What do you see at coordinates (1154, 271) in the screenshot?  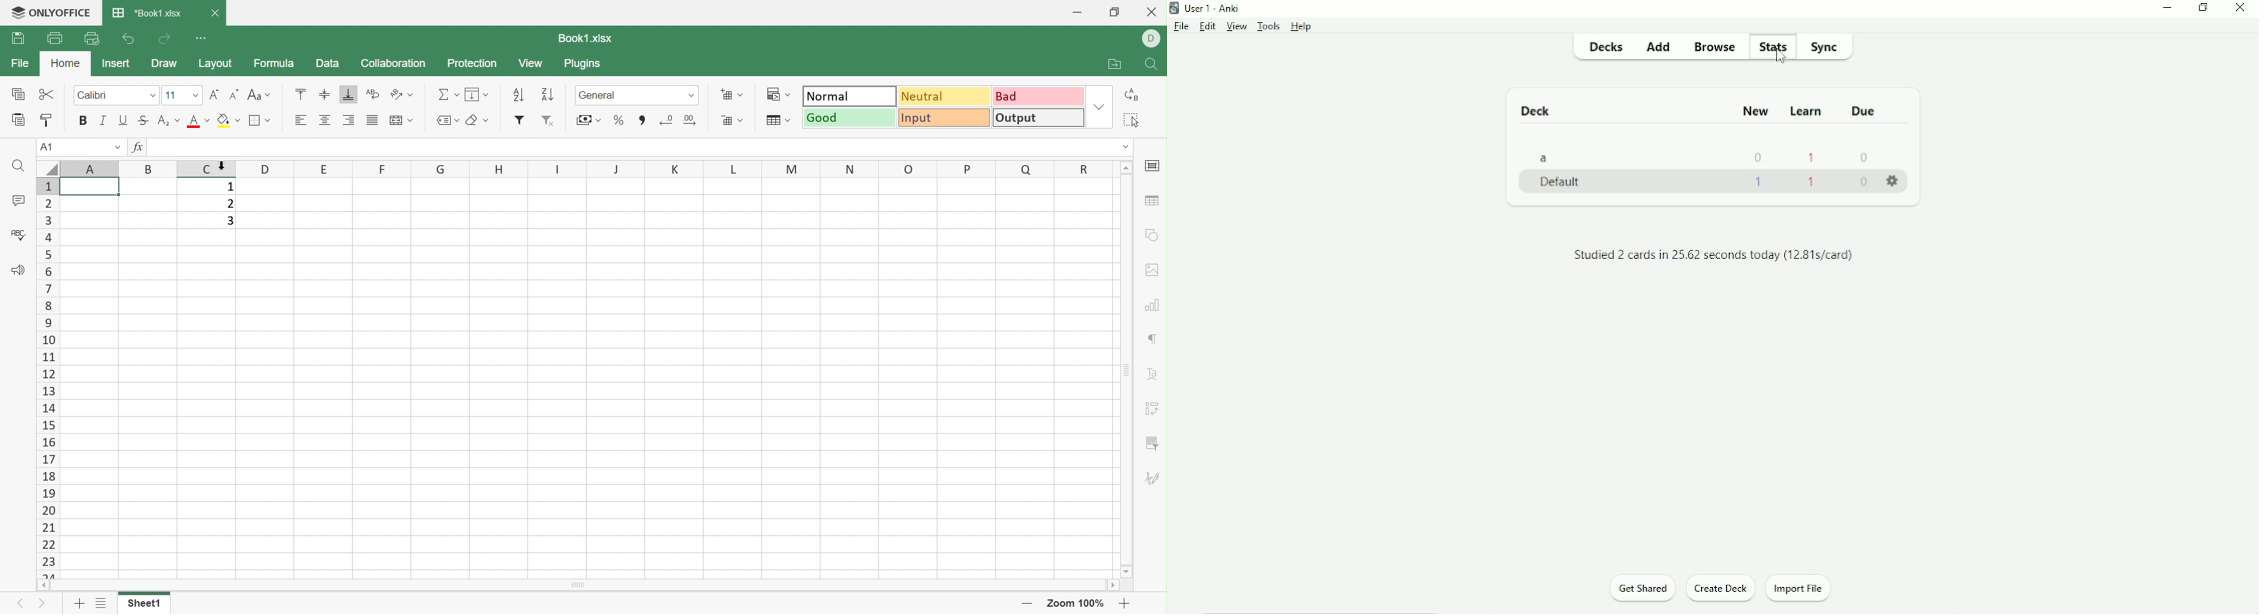 I see `Image settings` at bounding box center [1154, 271].